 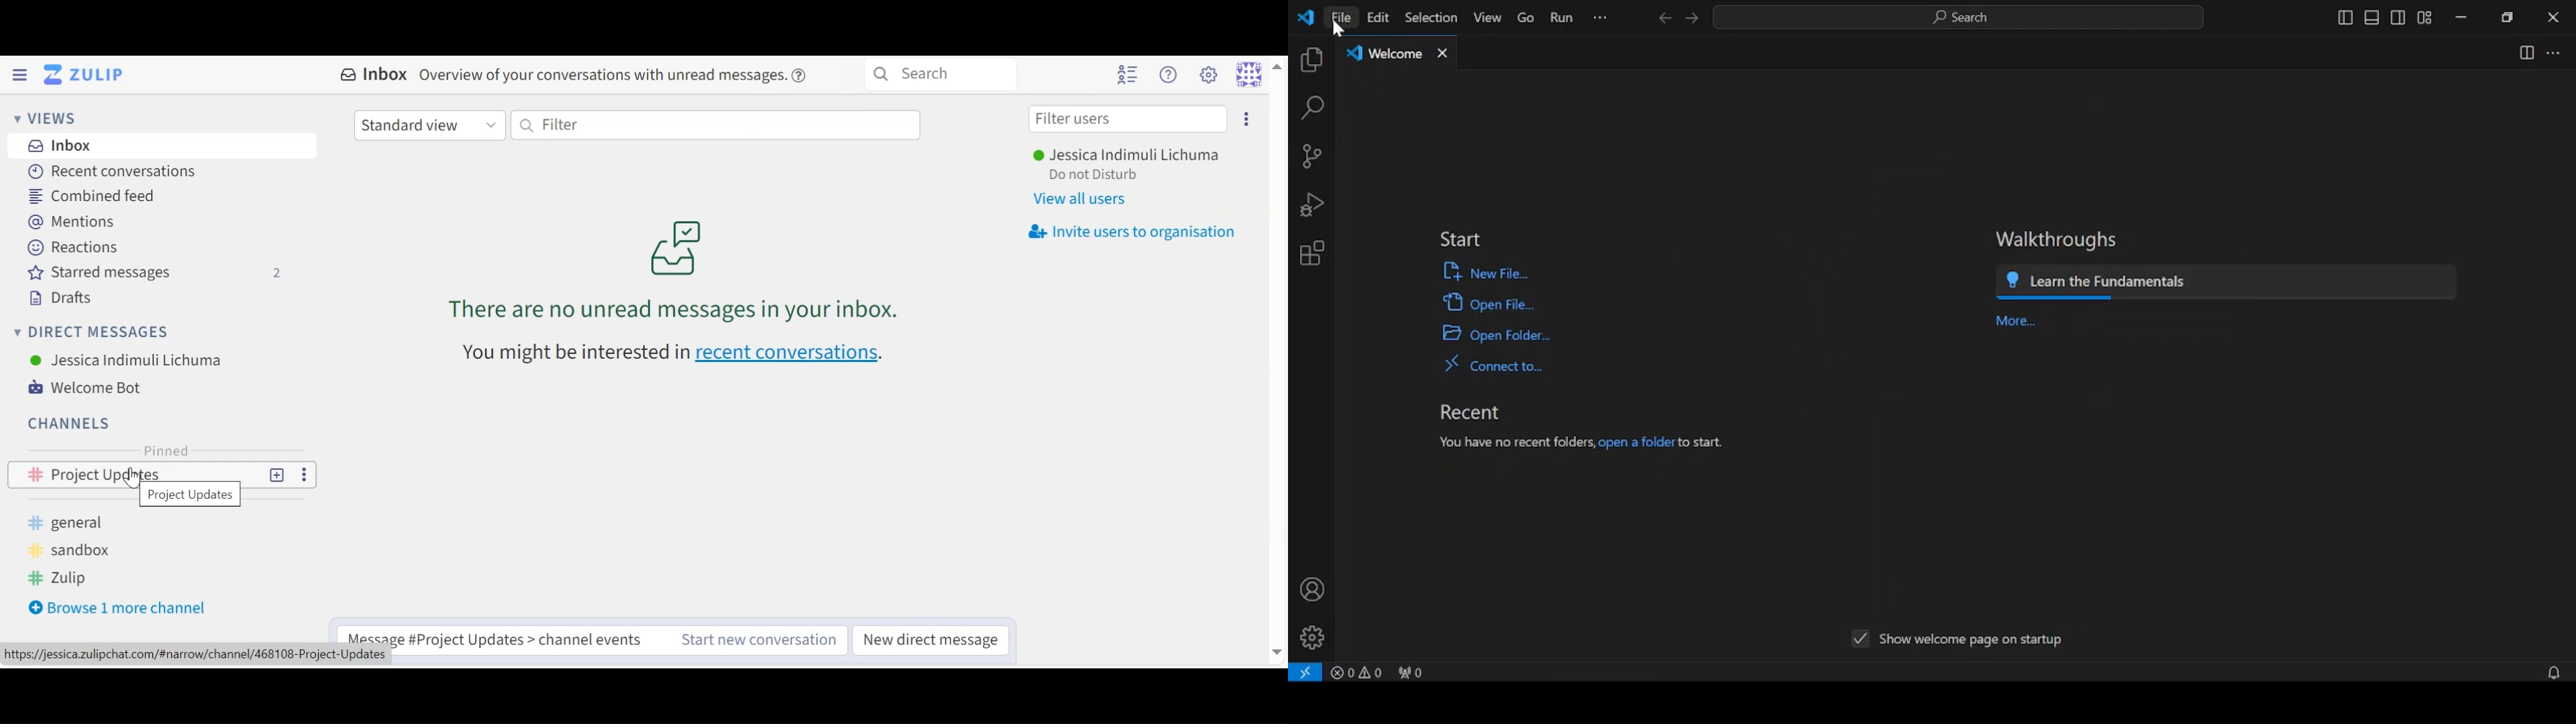 What do you see at coordinates (123, 609) in the screenshot?
I see `Browse more channel` at bounding box center [123, 609].